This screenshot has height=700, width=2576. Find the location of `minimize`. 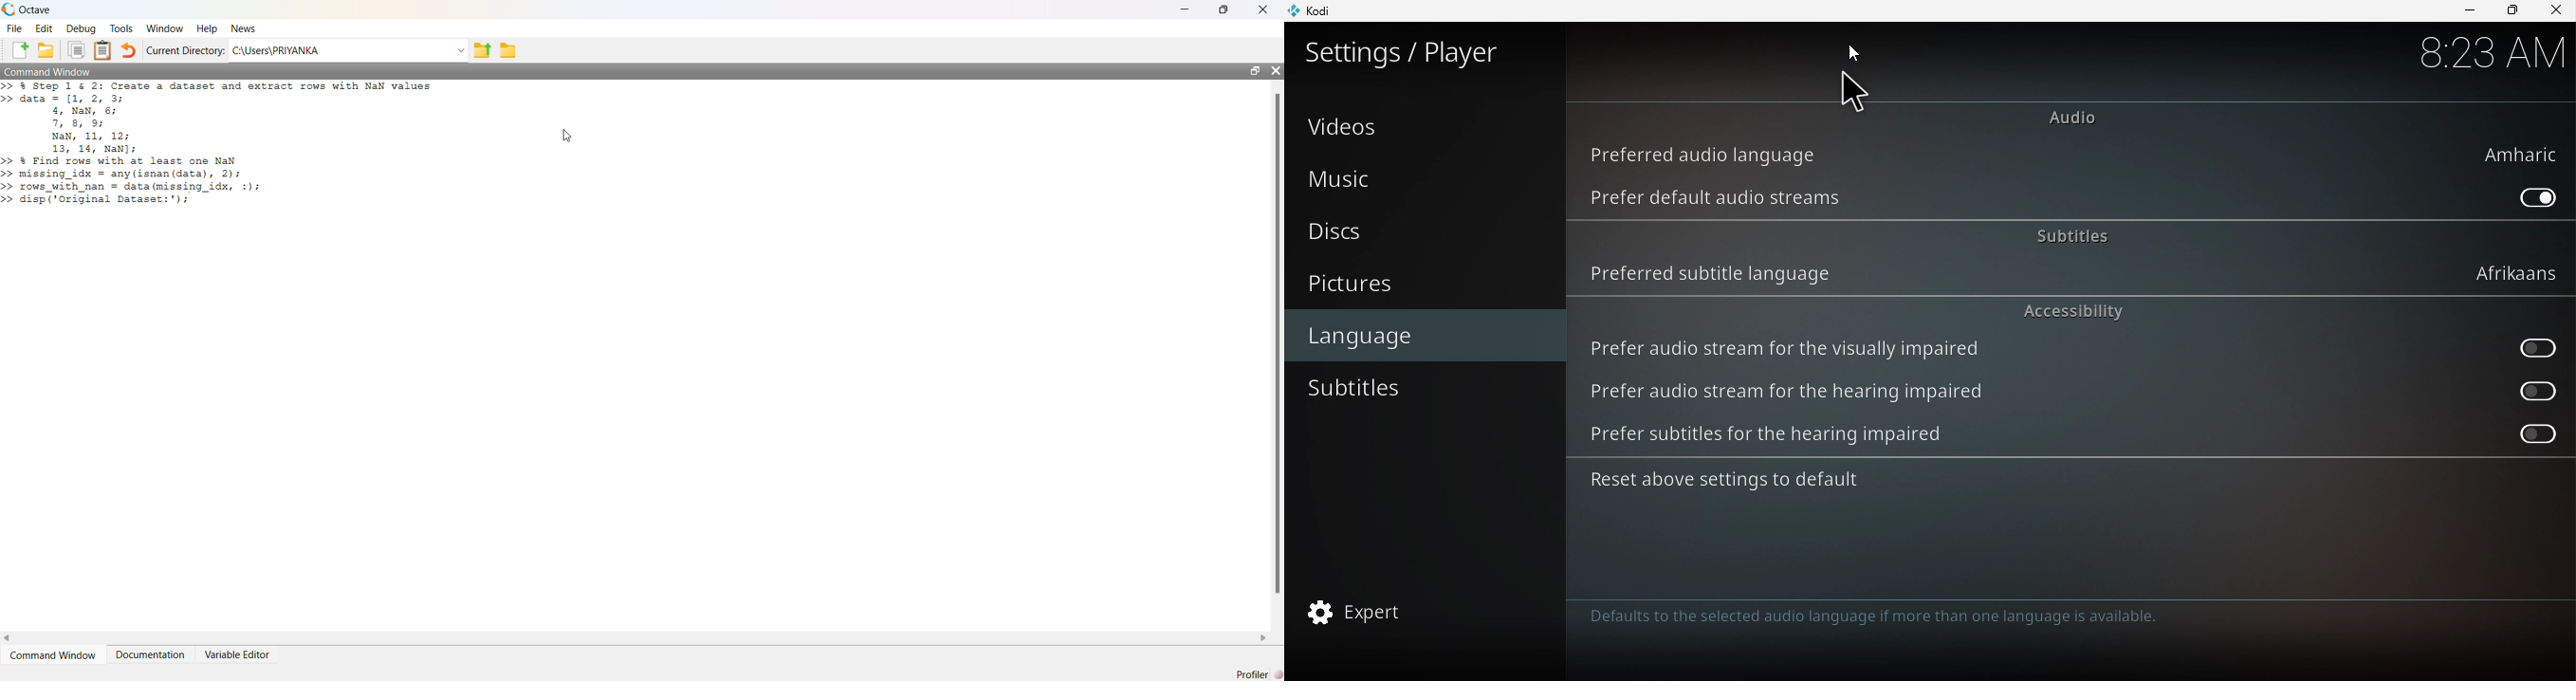

minimize is located at coordinates (1185, 9).